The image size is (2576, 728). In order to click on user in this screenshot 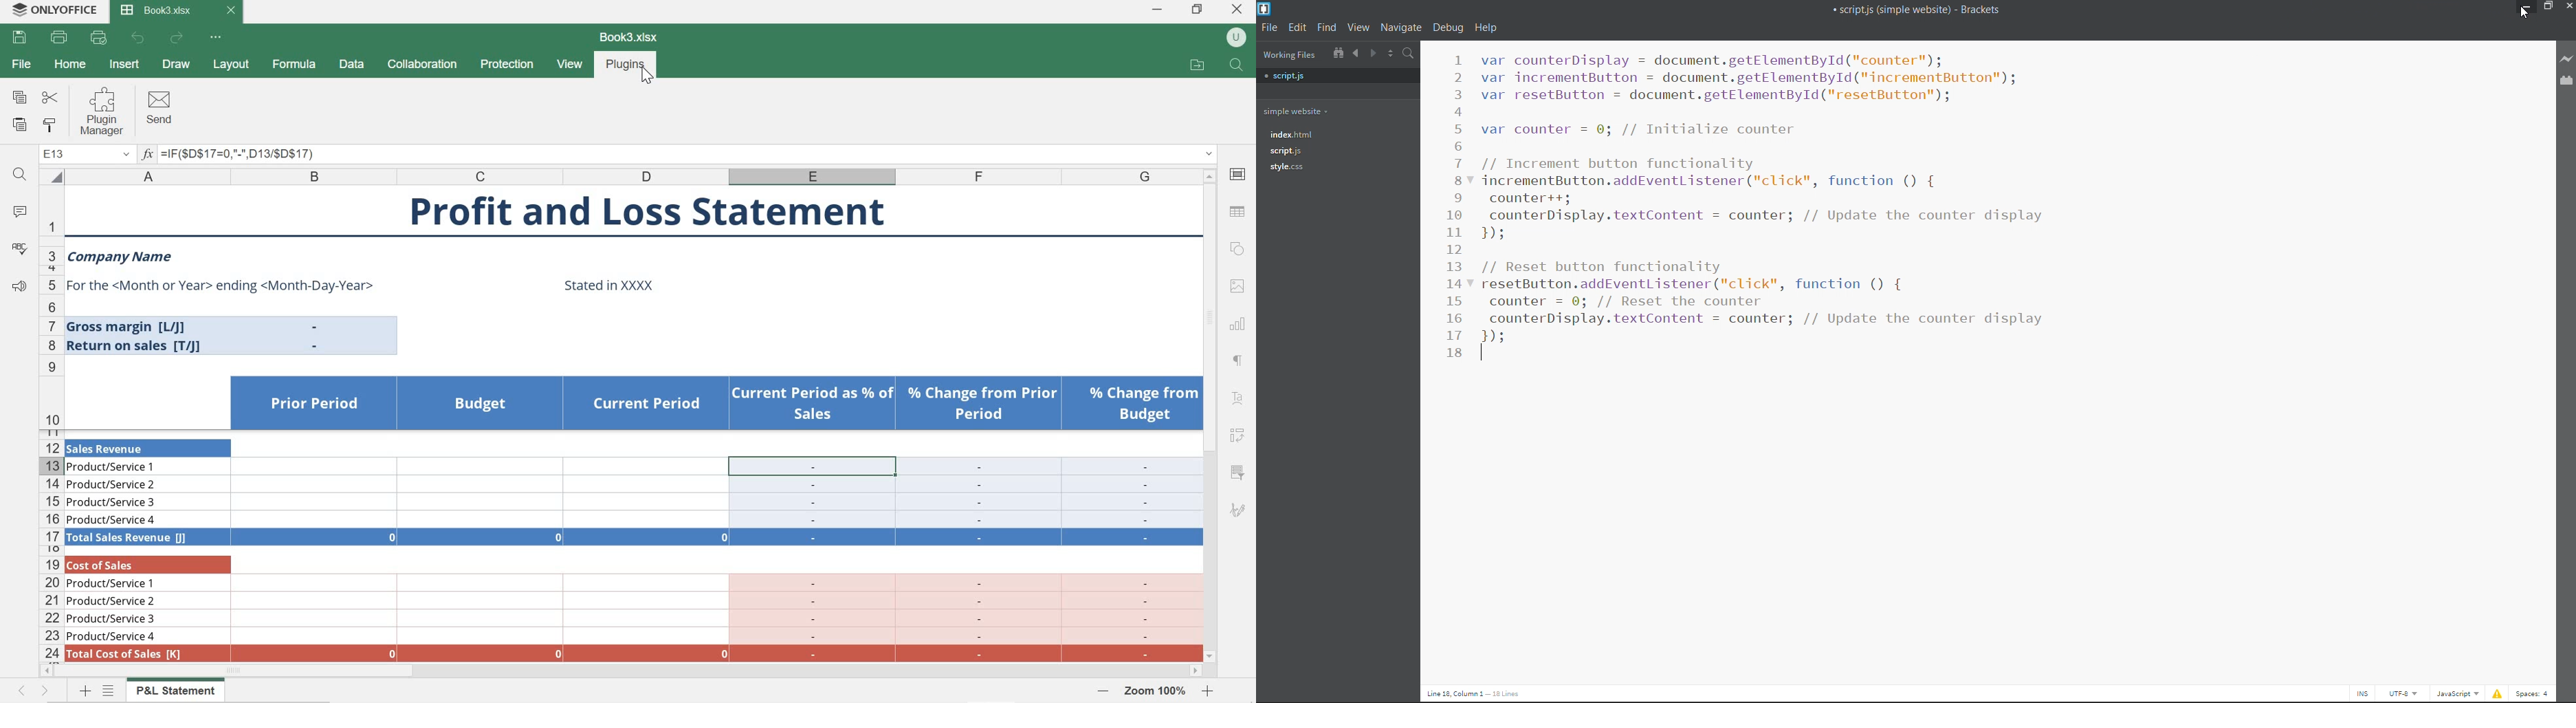, I will do `click(1236, 37)`.